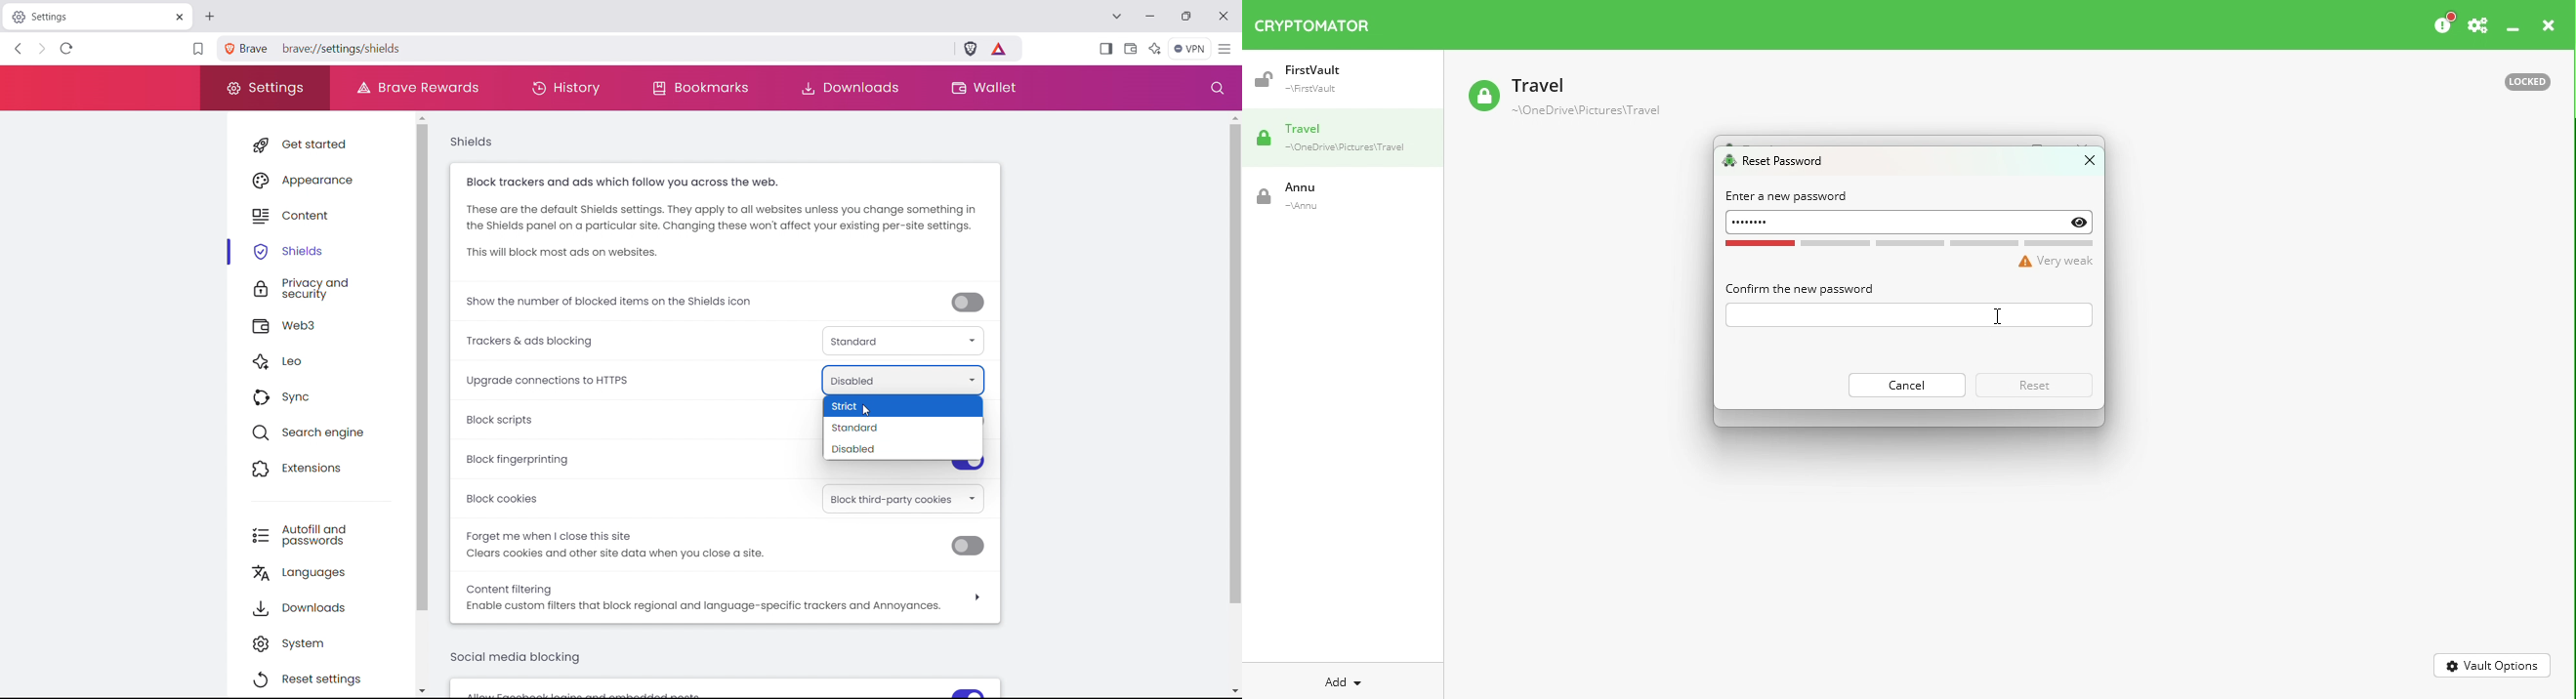 Image resolution: width=2576 pixels, height=700 pixels. What do you see at coordinates (328, 571) in the screenshot?
I see `languages` at bounding box center [328, 571].